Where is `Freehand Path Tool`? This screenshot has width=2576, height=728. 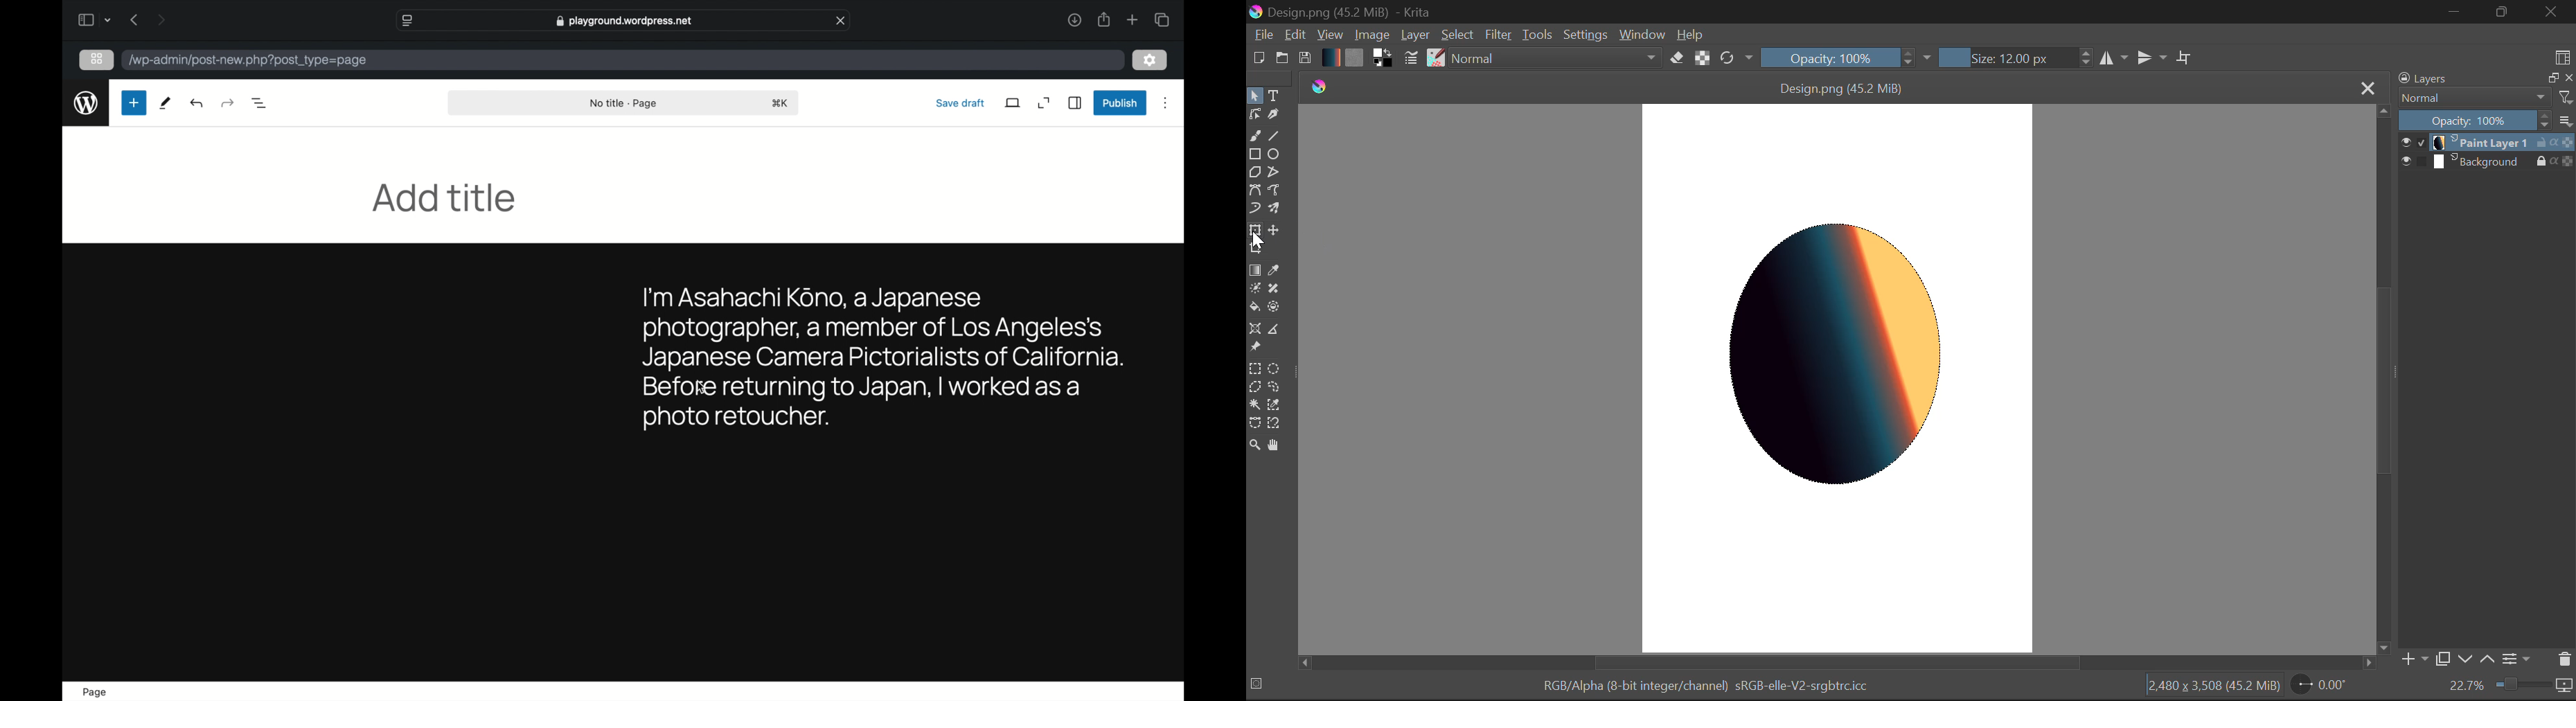
Freehand Path Tool is located at coordinates (1274, 190).